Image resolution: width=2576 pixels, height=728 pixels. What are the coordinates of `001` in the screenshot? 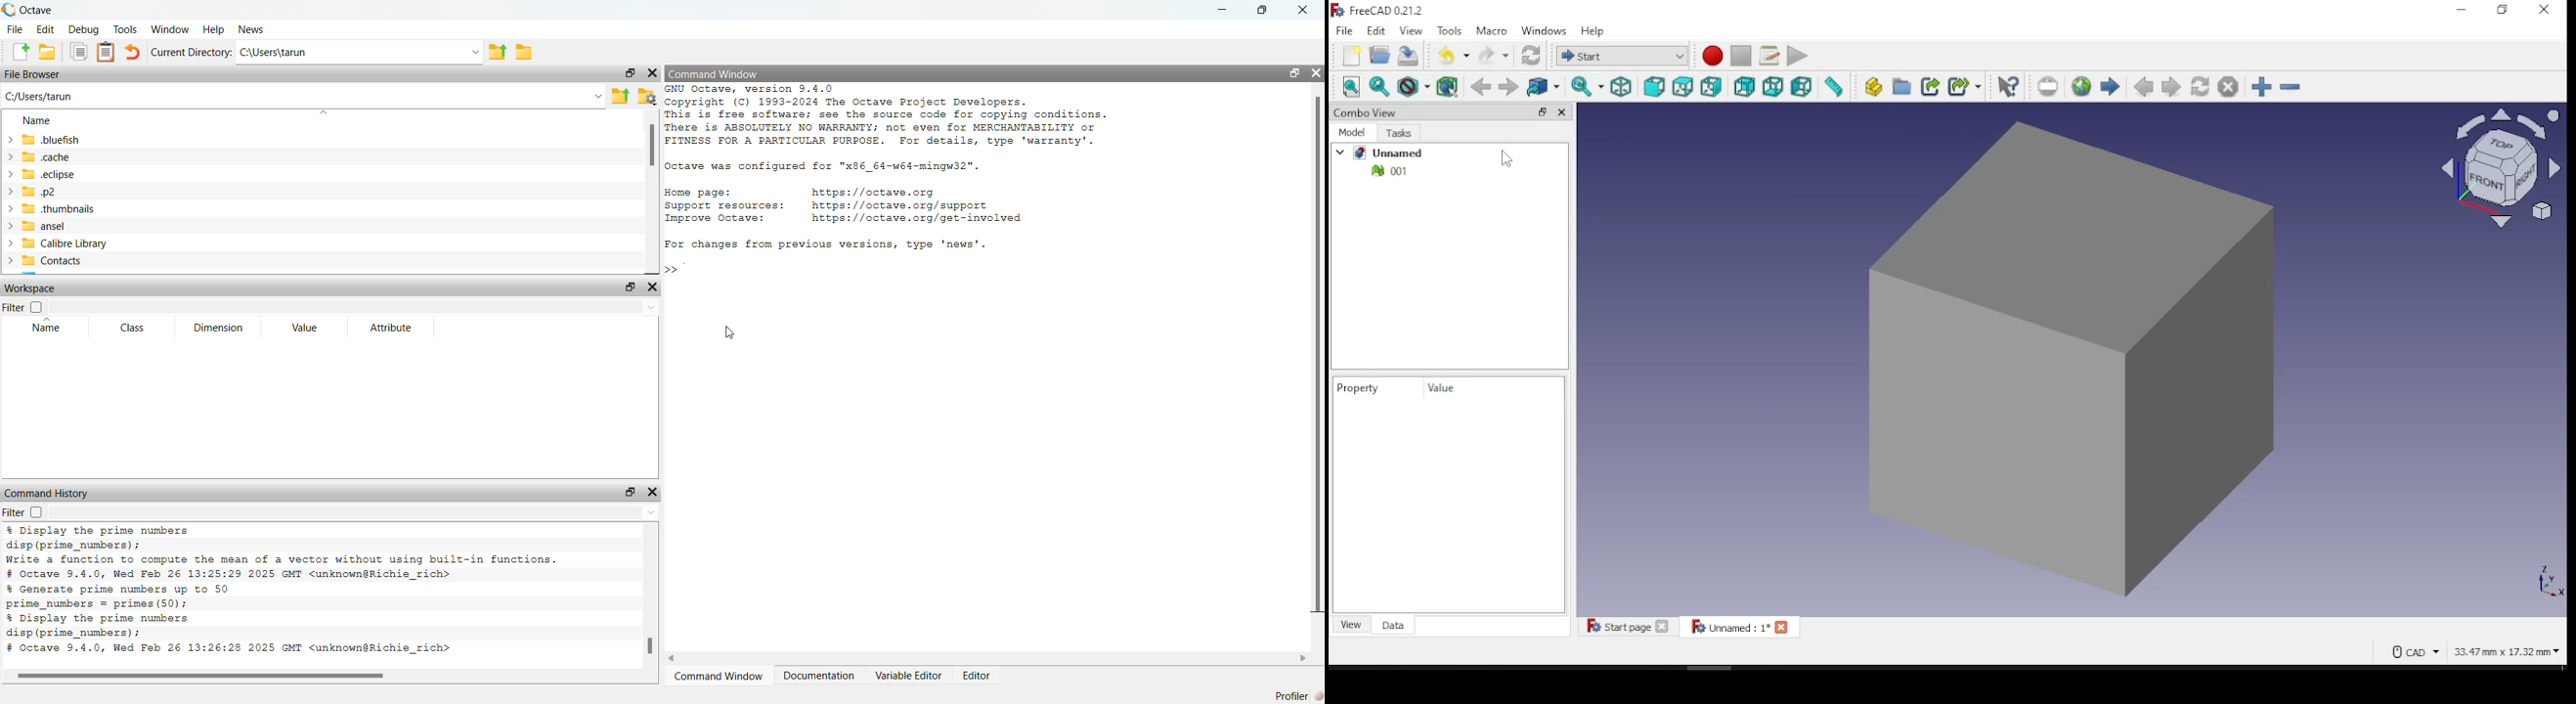 It's located at (1383, 171).